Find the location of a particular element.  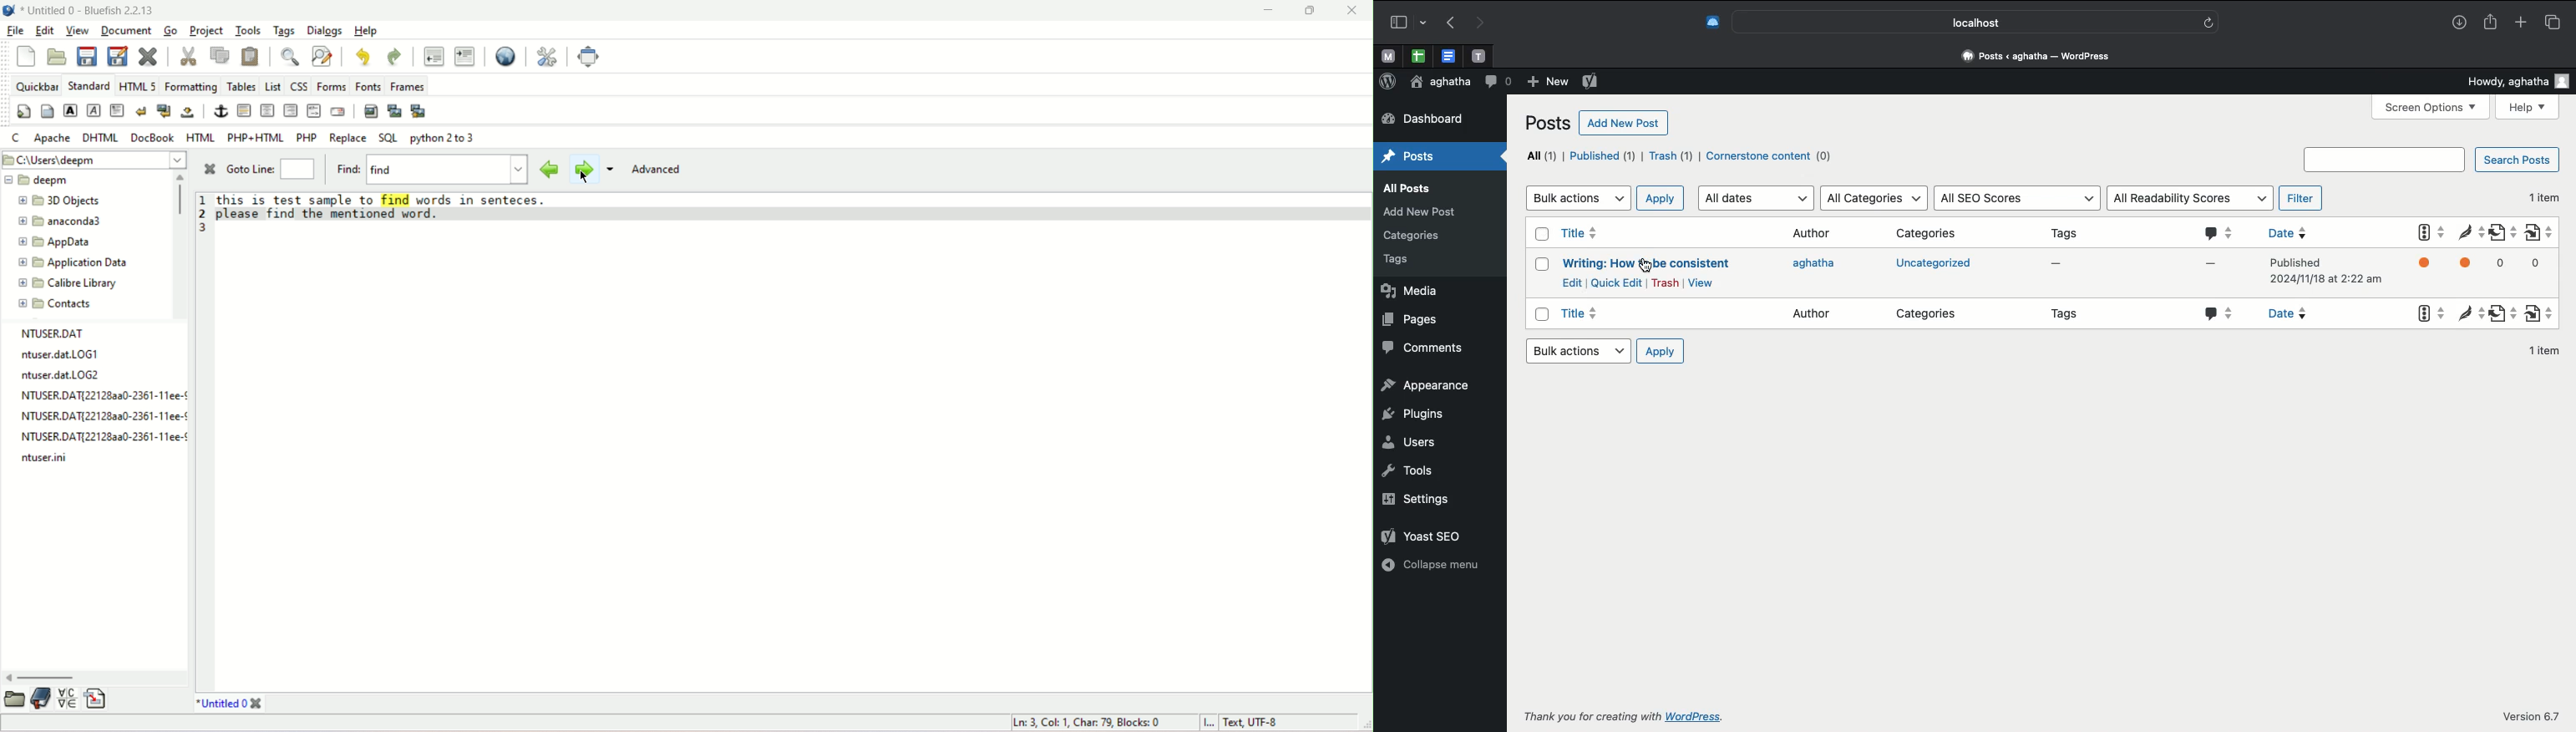

text, UTF-8 is located at coordinates (1255, 723).